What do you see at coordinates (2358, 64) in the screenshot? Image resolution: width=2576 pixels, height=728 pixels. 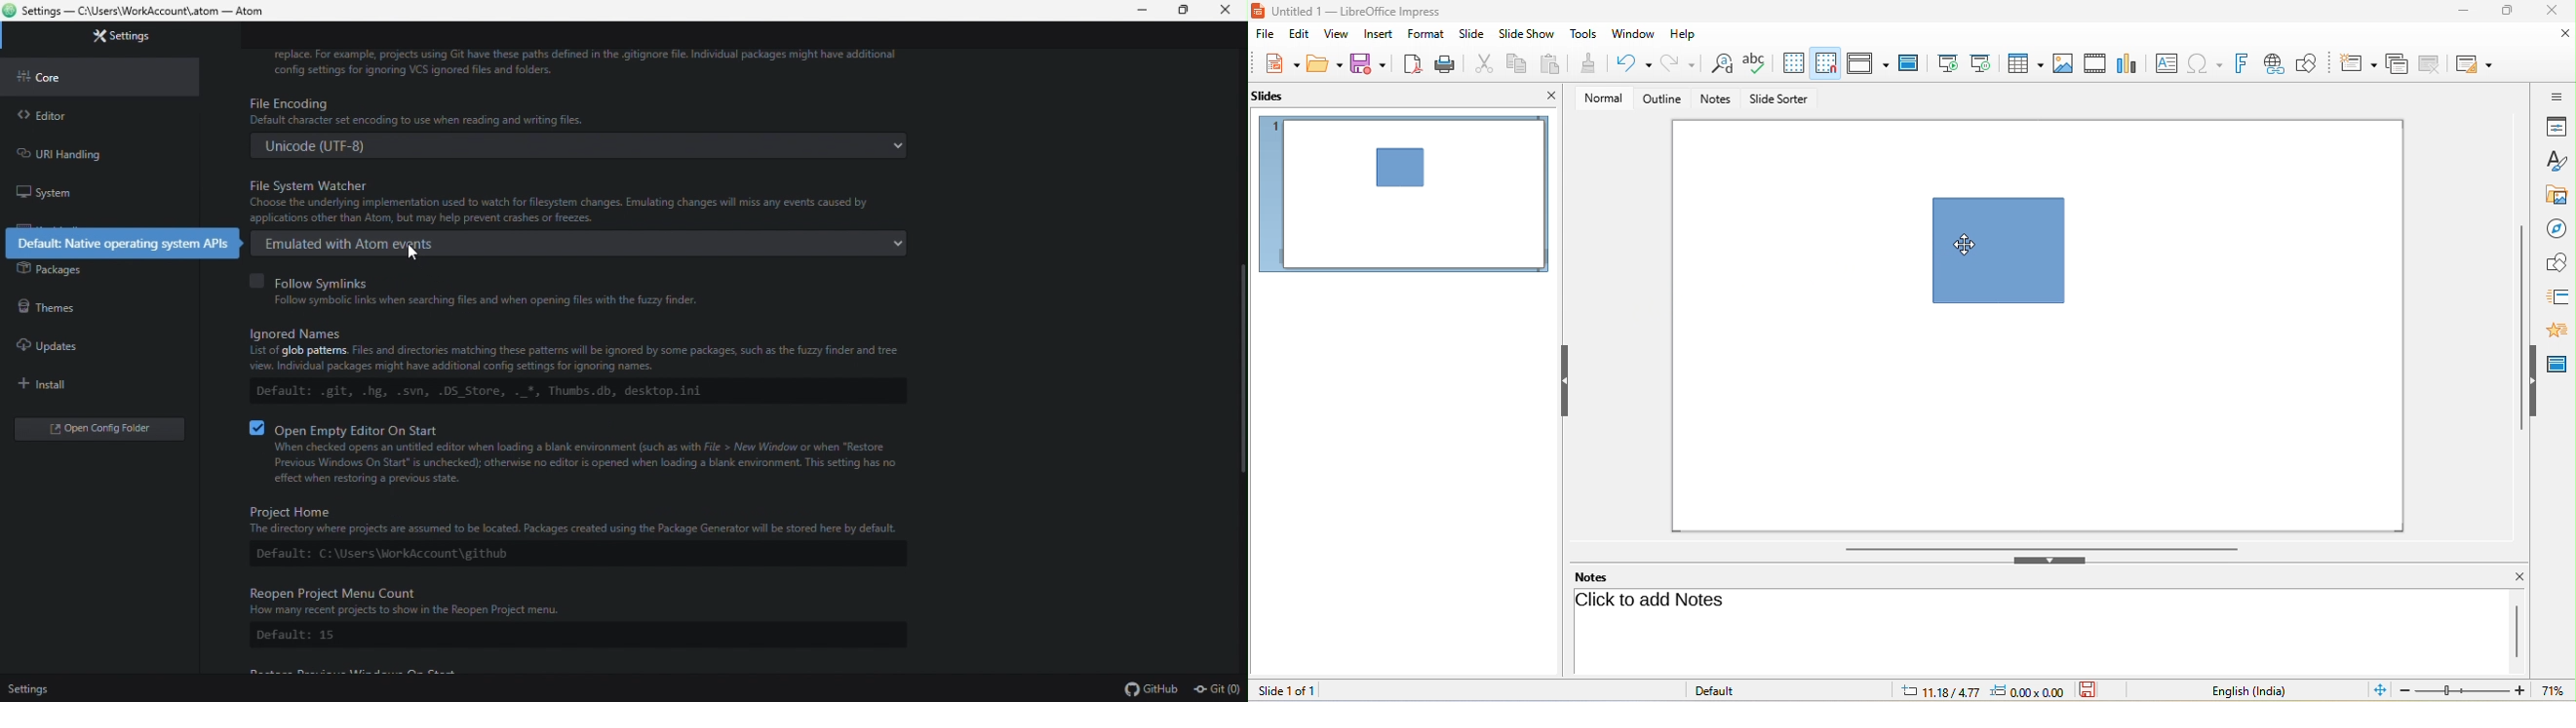 I see `new slide` at bounding box center [2358, 64].